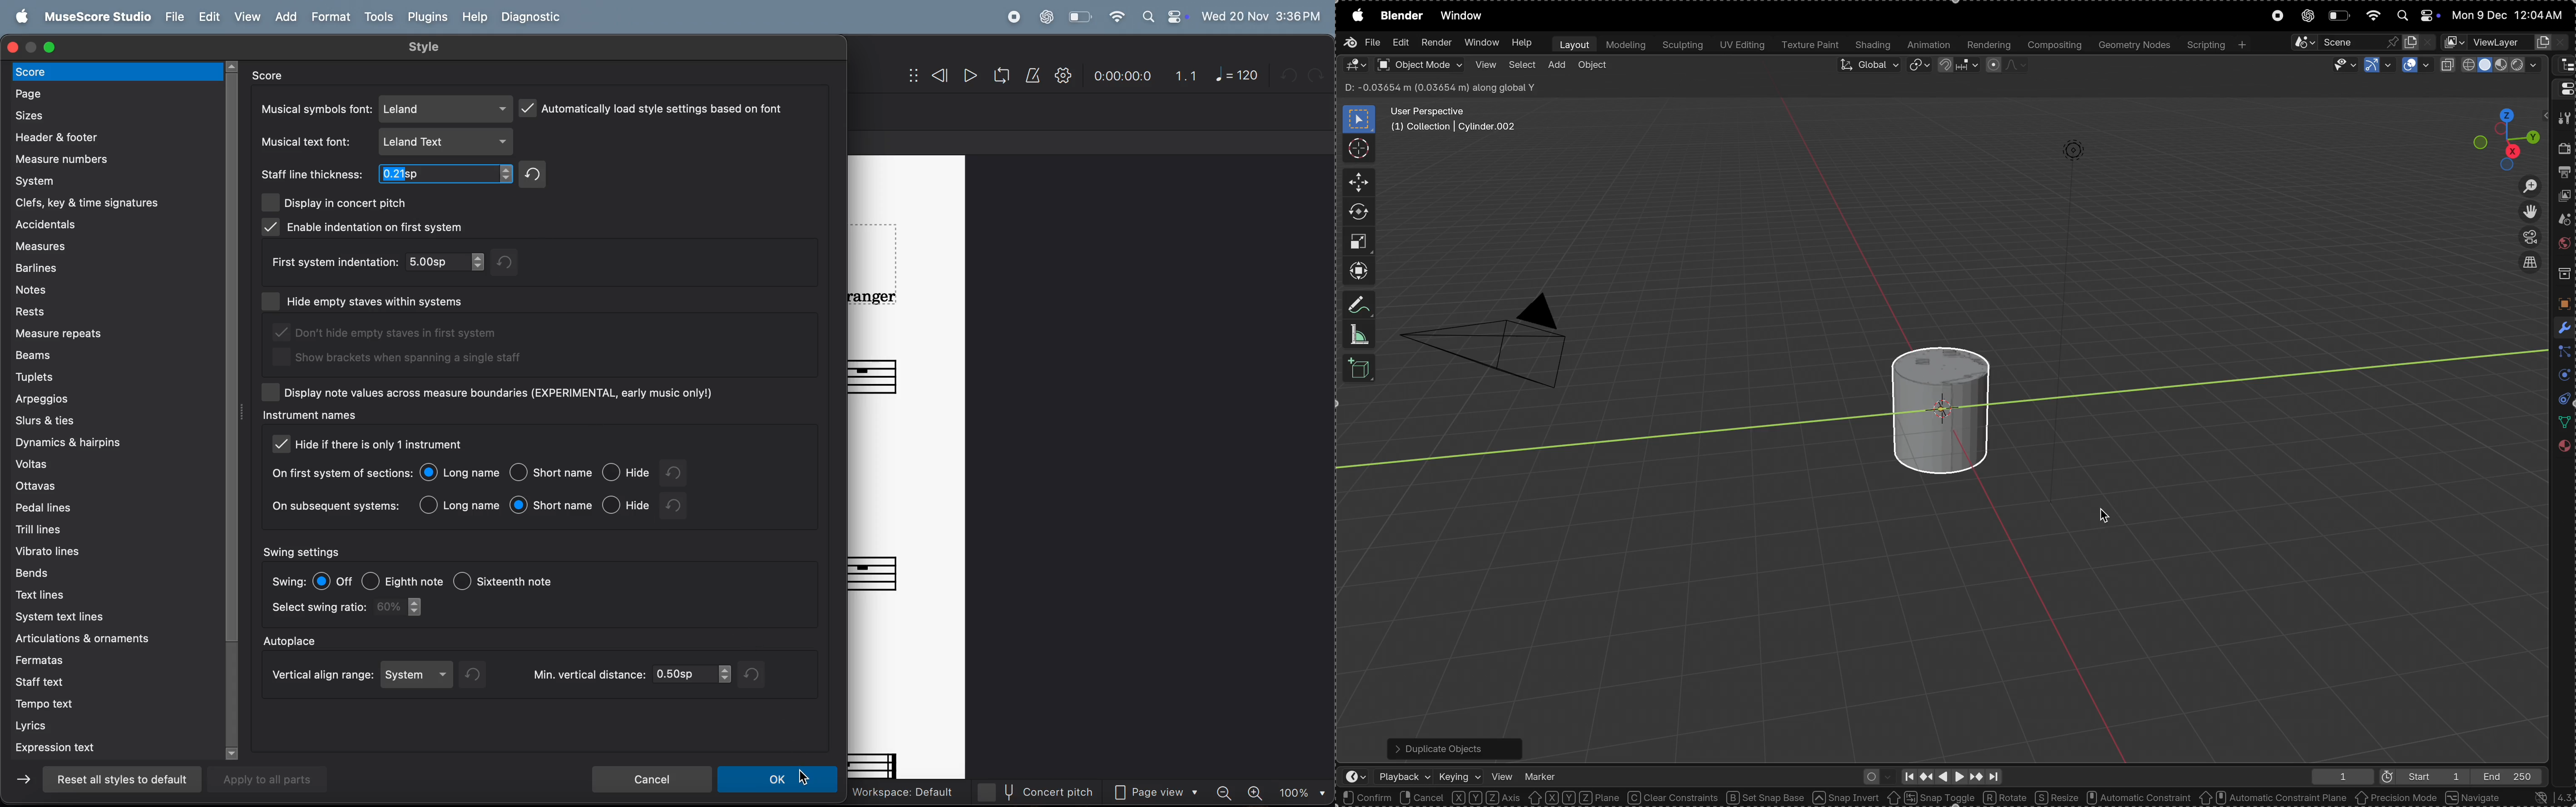 This screenshot has width=2576, height=812. I want to click on navigate, so click(2476, 797).